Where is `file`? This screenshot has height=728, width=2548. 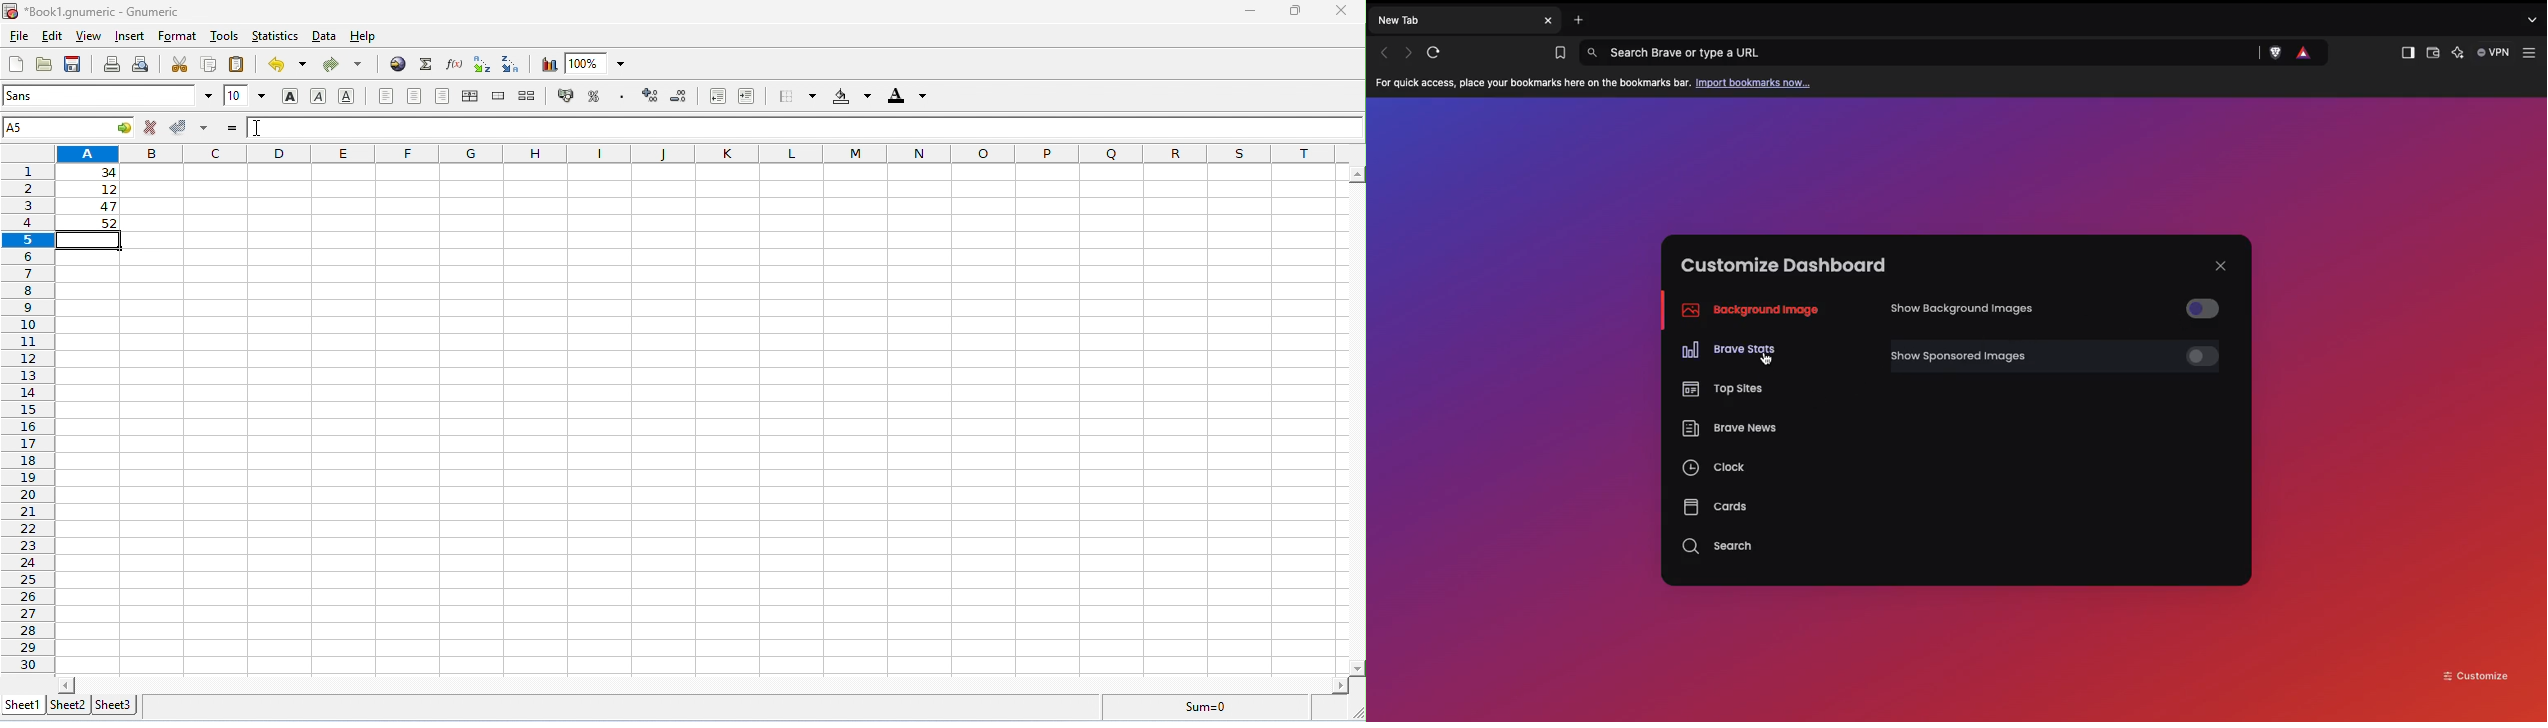 file is located at coordinates (18, 37).